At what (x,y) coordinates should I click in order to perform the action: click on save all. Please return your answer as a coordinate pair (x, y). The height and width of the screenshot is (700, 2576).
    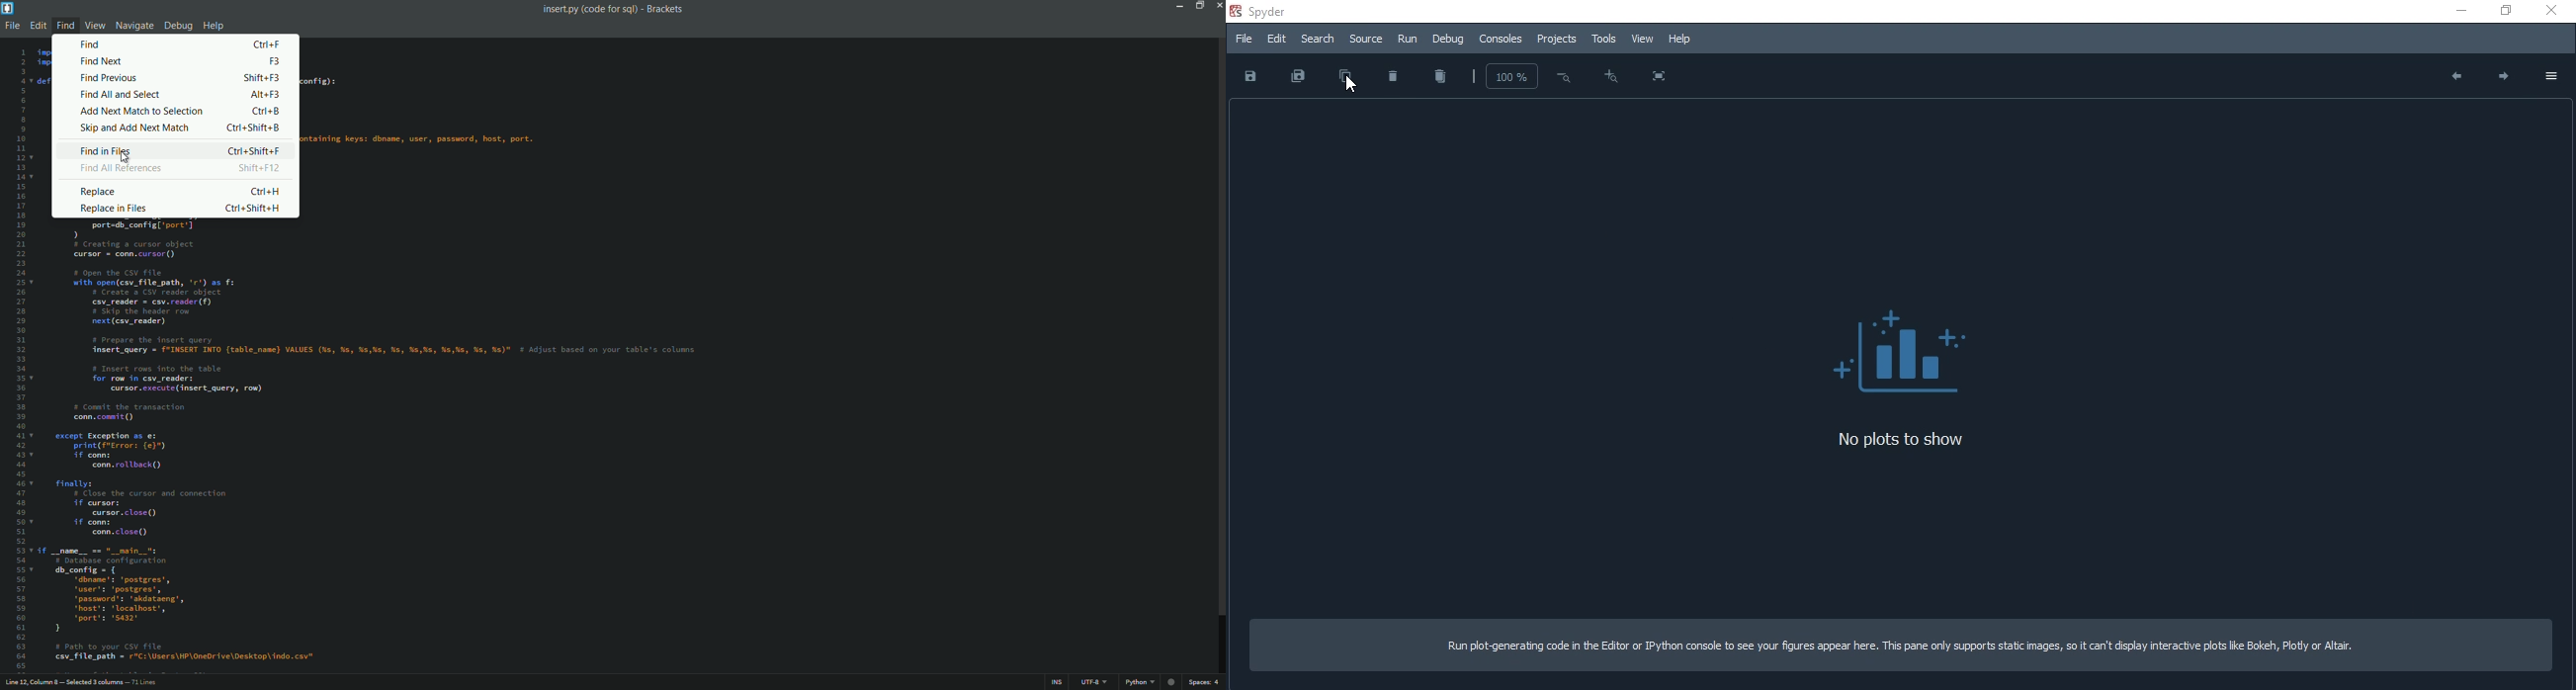
    Looking at the image, I should click on (1293, 77).